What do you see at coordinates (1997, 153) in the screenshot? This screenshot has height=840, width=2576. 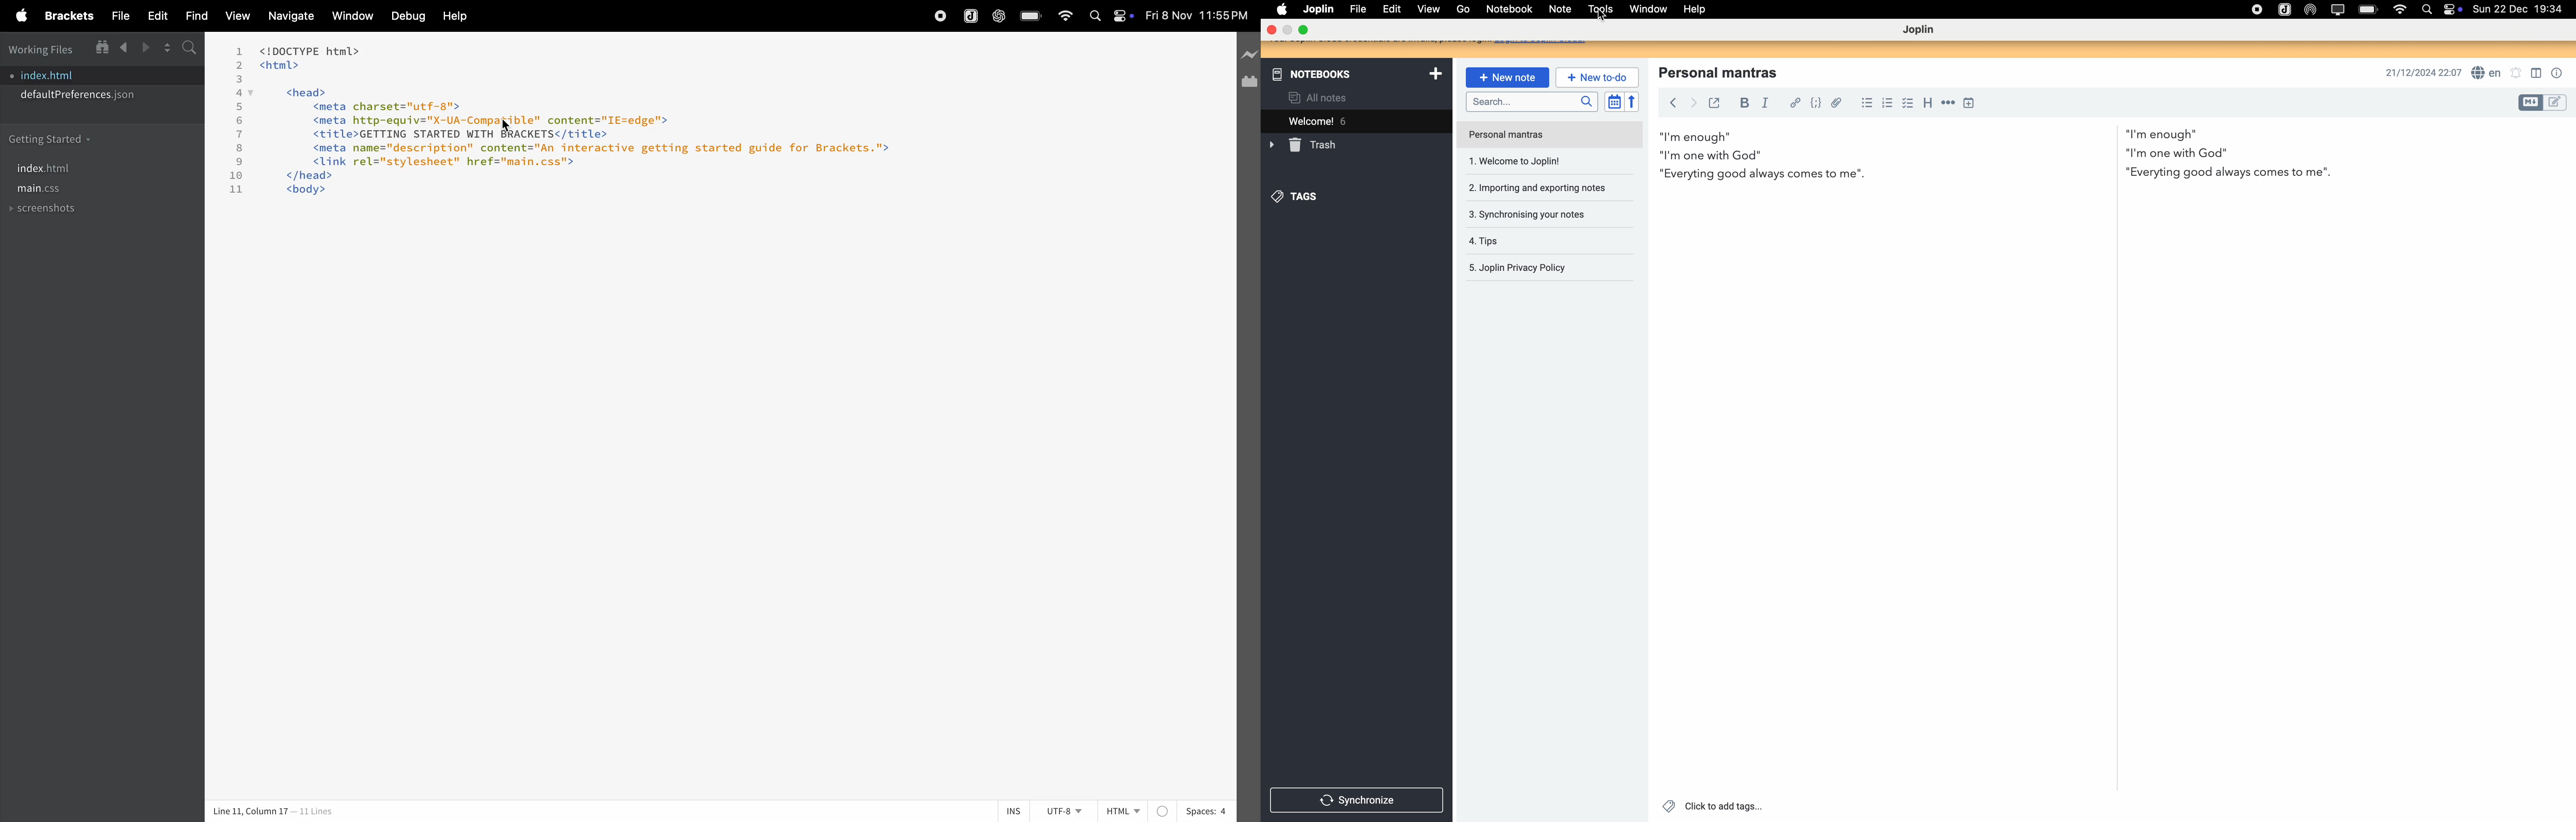 I see `body text` at bounding box center [1997, 153].